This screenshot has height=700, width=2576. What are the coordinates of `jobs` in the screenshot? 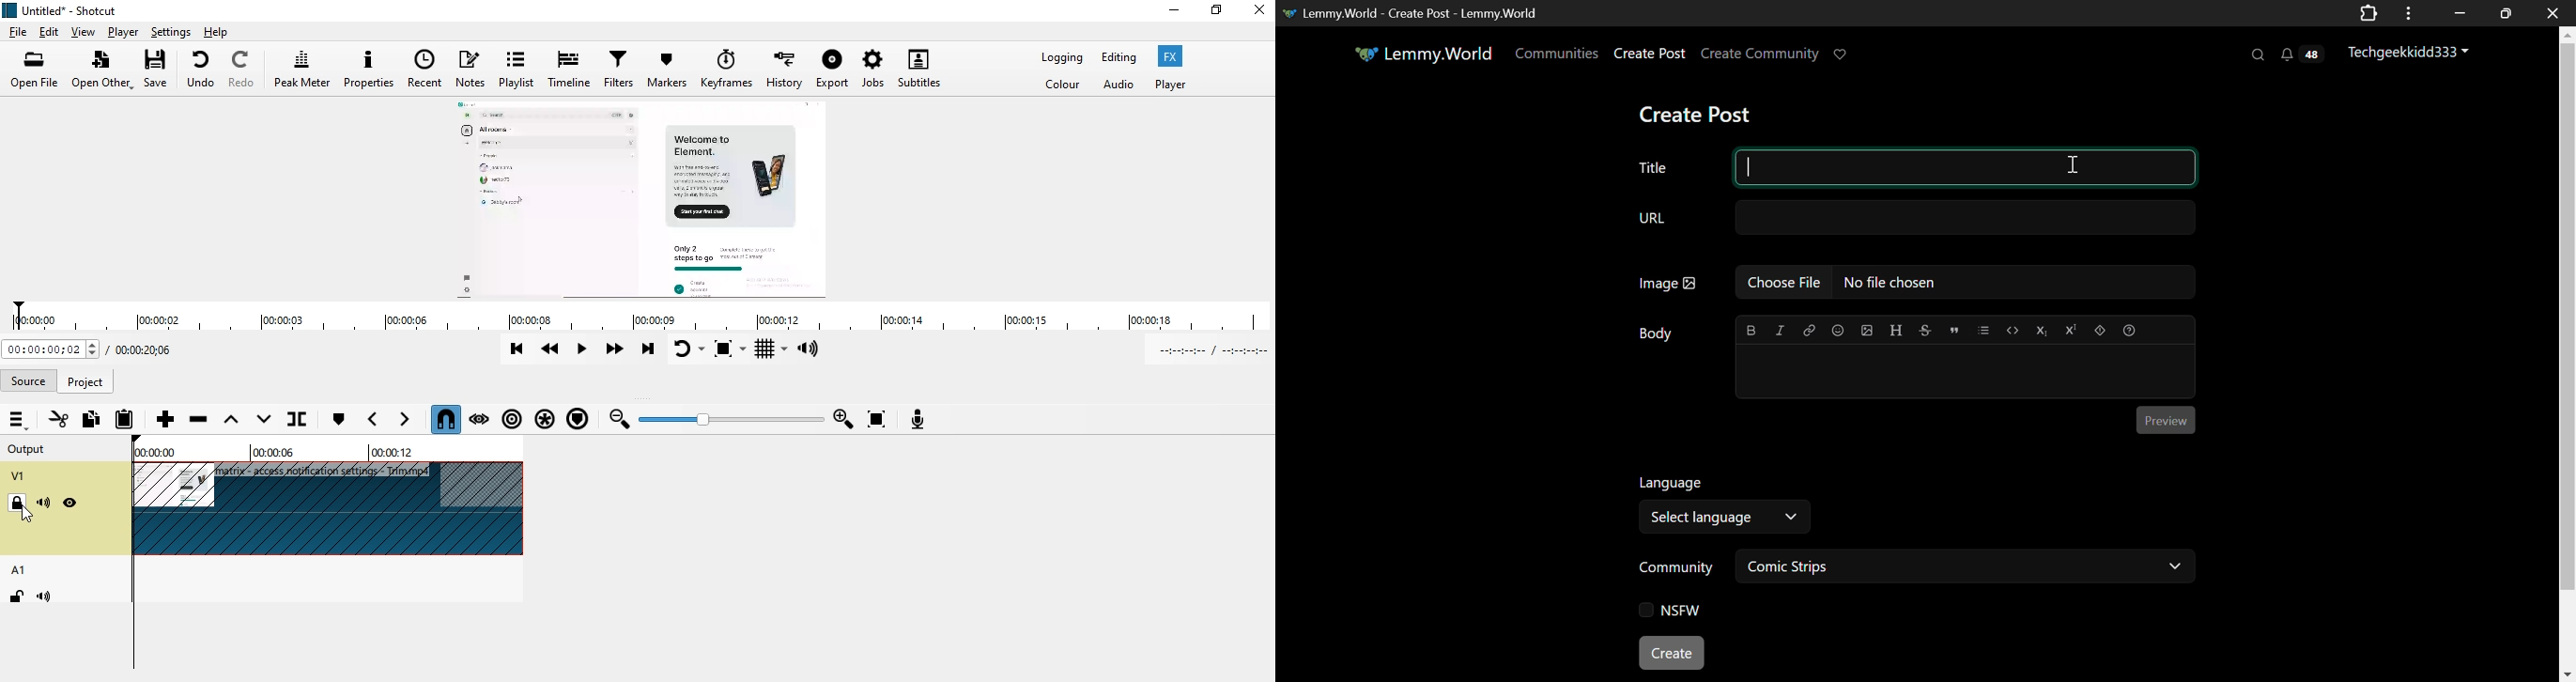 It's located at (875, 68).